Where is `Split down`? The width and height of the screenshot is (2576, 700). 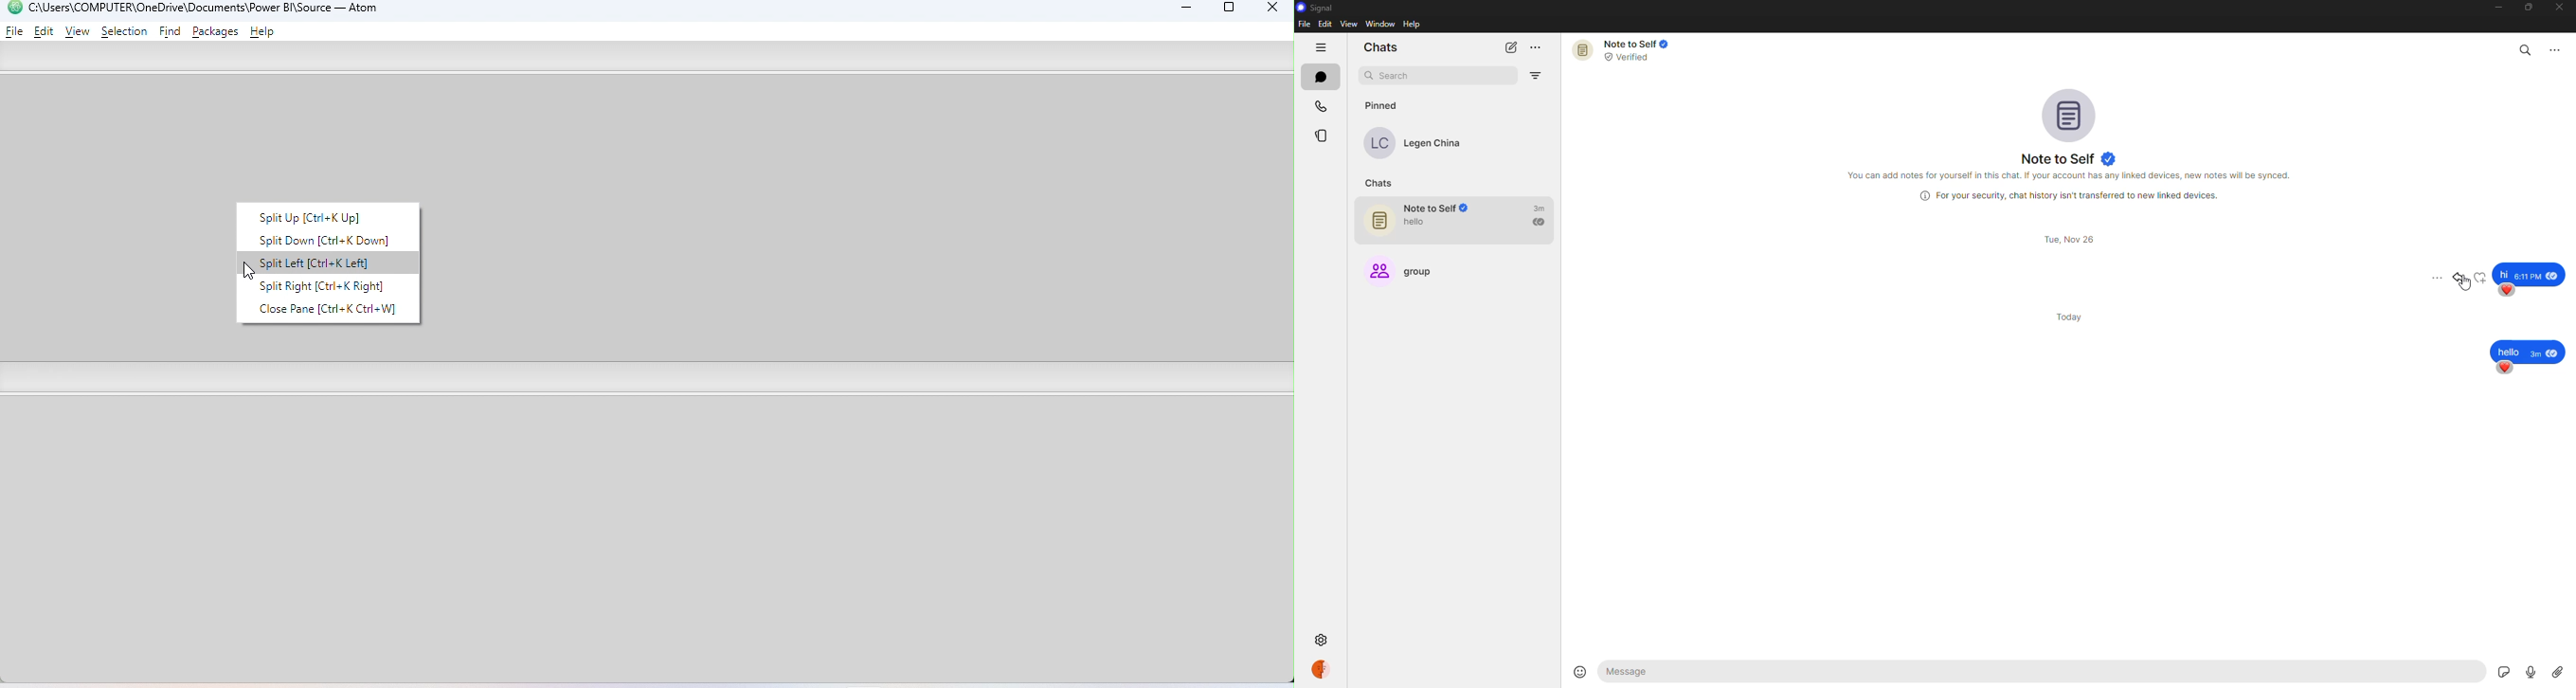
Split down is located at coordinates (312, 238).